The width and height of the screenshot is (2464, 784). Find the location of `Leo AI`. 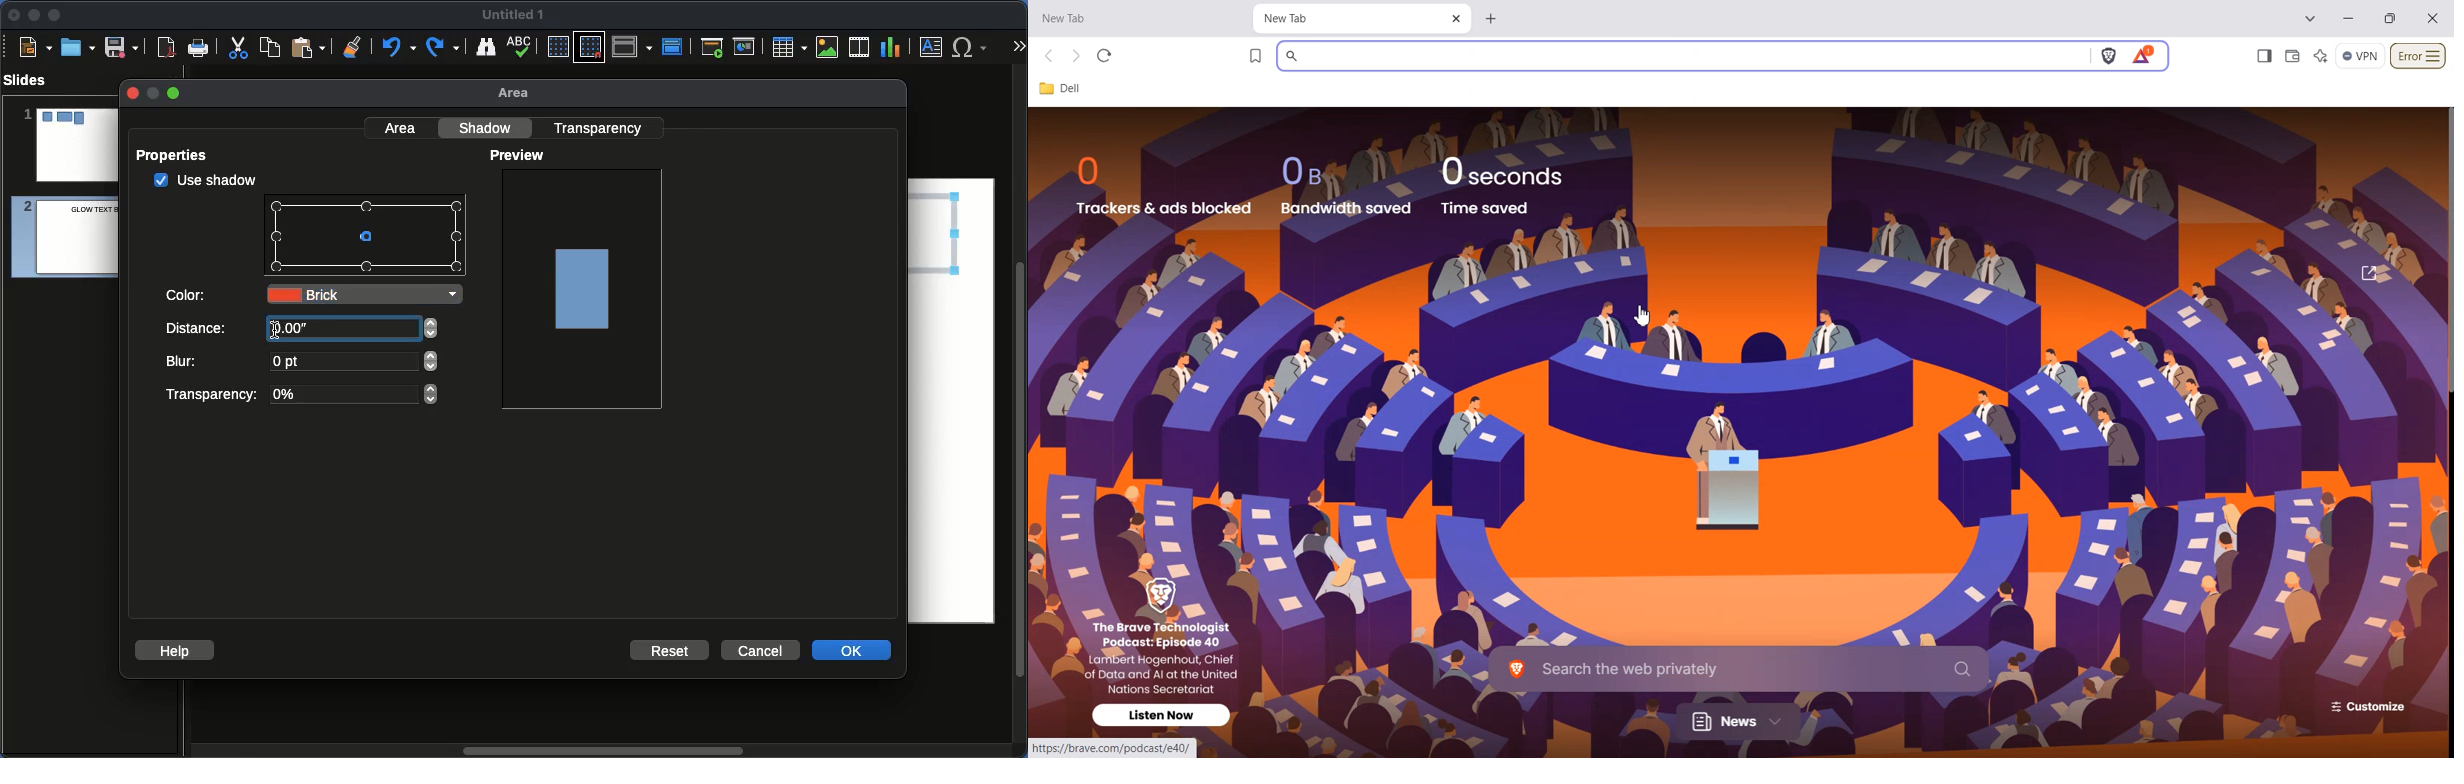

Leo AI is located at coordinates (2322, 56).